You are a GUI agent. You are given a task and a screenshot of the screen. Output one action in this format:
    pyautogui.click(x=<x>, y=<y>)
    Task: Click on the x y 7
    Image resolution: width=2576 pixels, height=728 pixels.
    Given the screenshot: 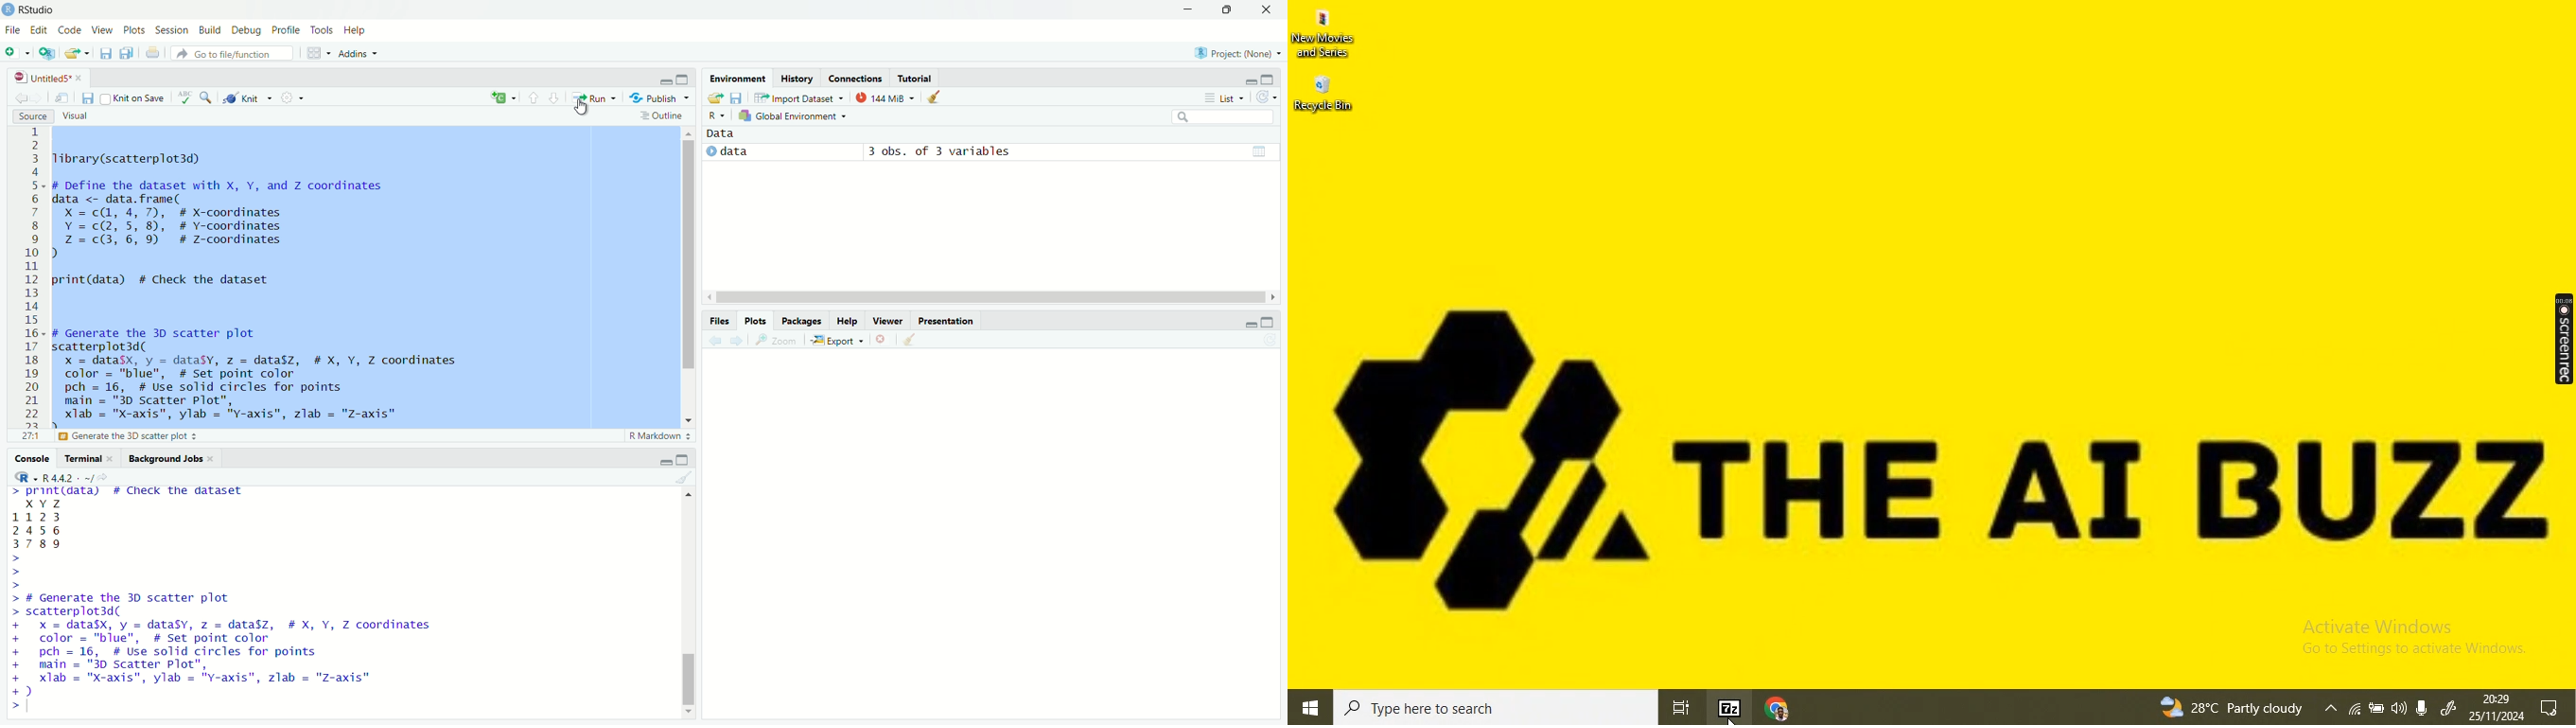 What is the action you would take?
    pyautogui.click(x=46, y=502)
    